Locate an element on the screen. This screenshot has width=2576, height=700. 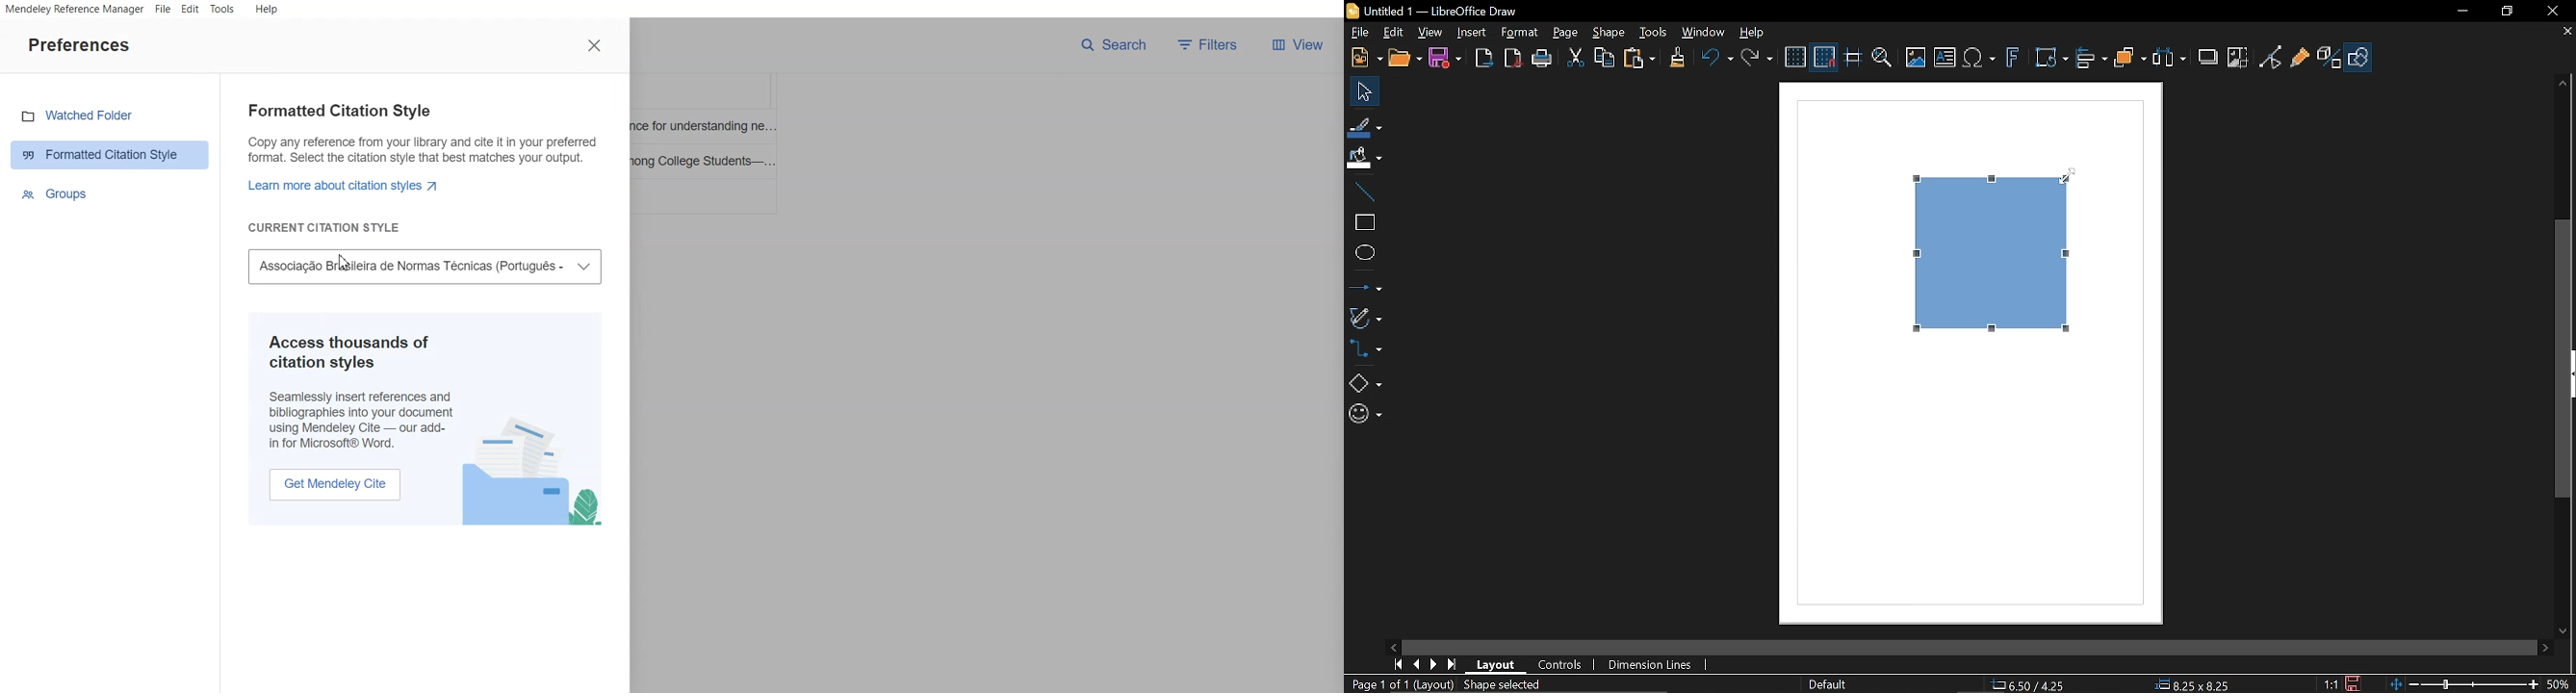
Edit is located at coordinates (1392, 31).